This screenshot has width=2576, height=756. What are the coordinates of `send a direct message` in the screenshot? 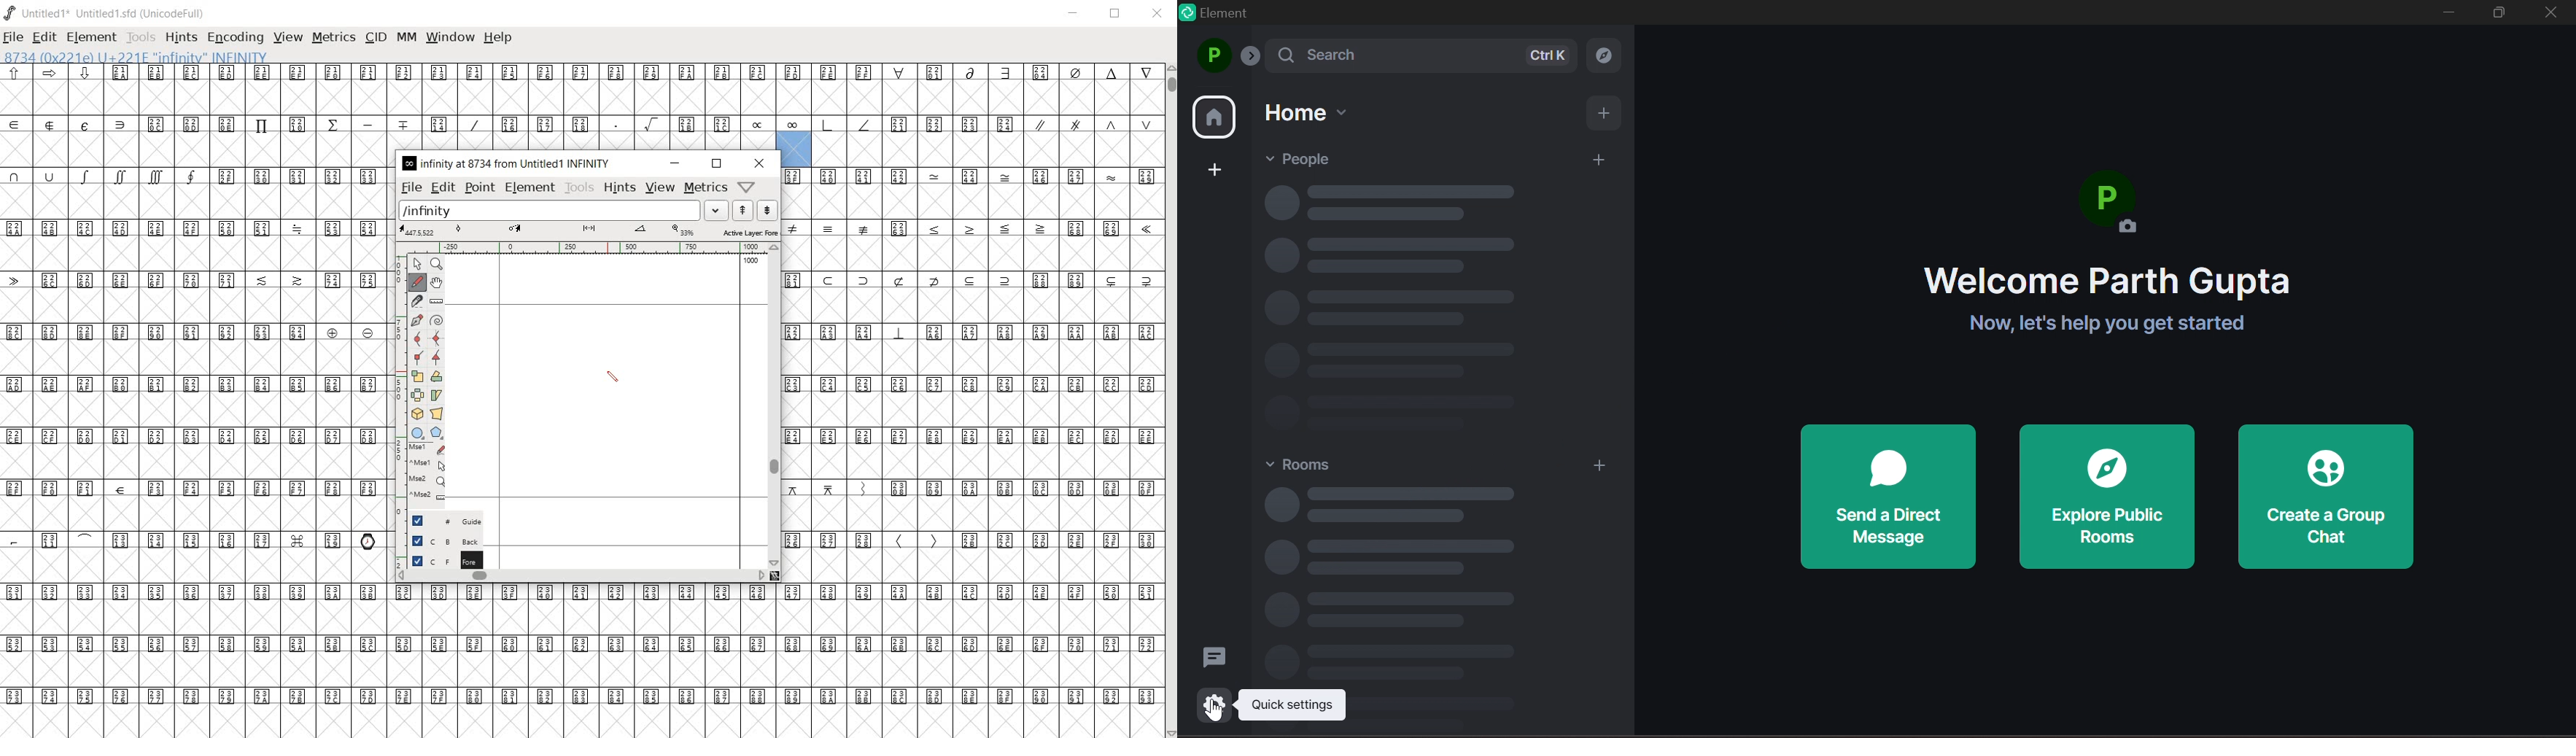 It's located at (1888, 497).